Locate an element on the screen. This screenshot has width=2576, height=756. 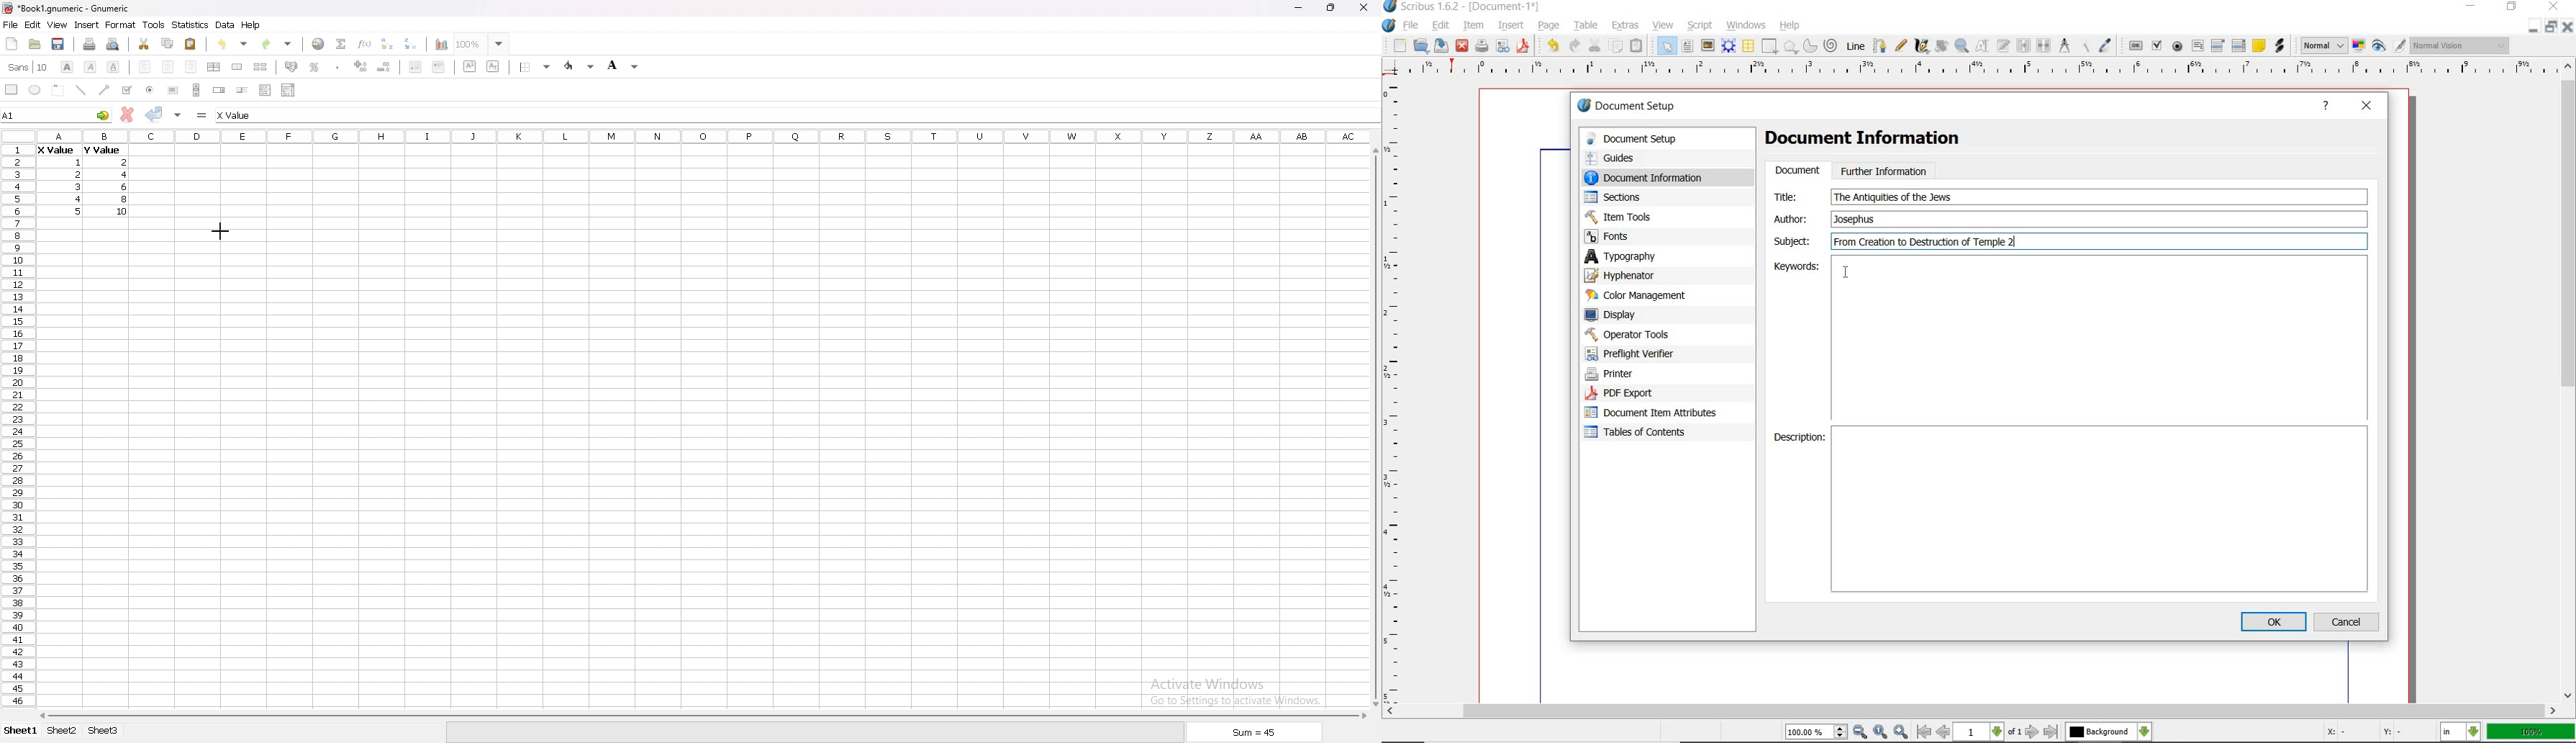
minimize is located at coordinates (2470, 6).